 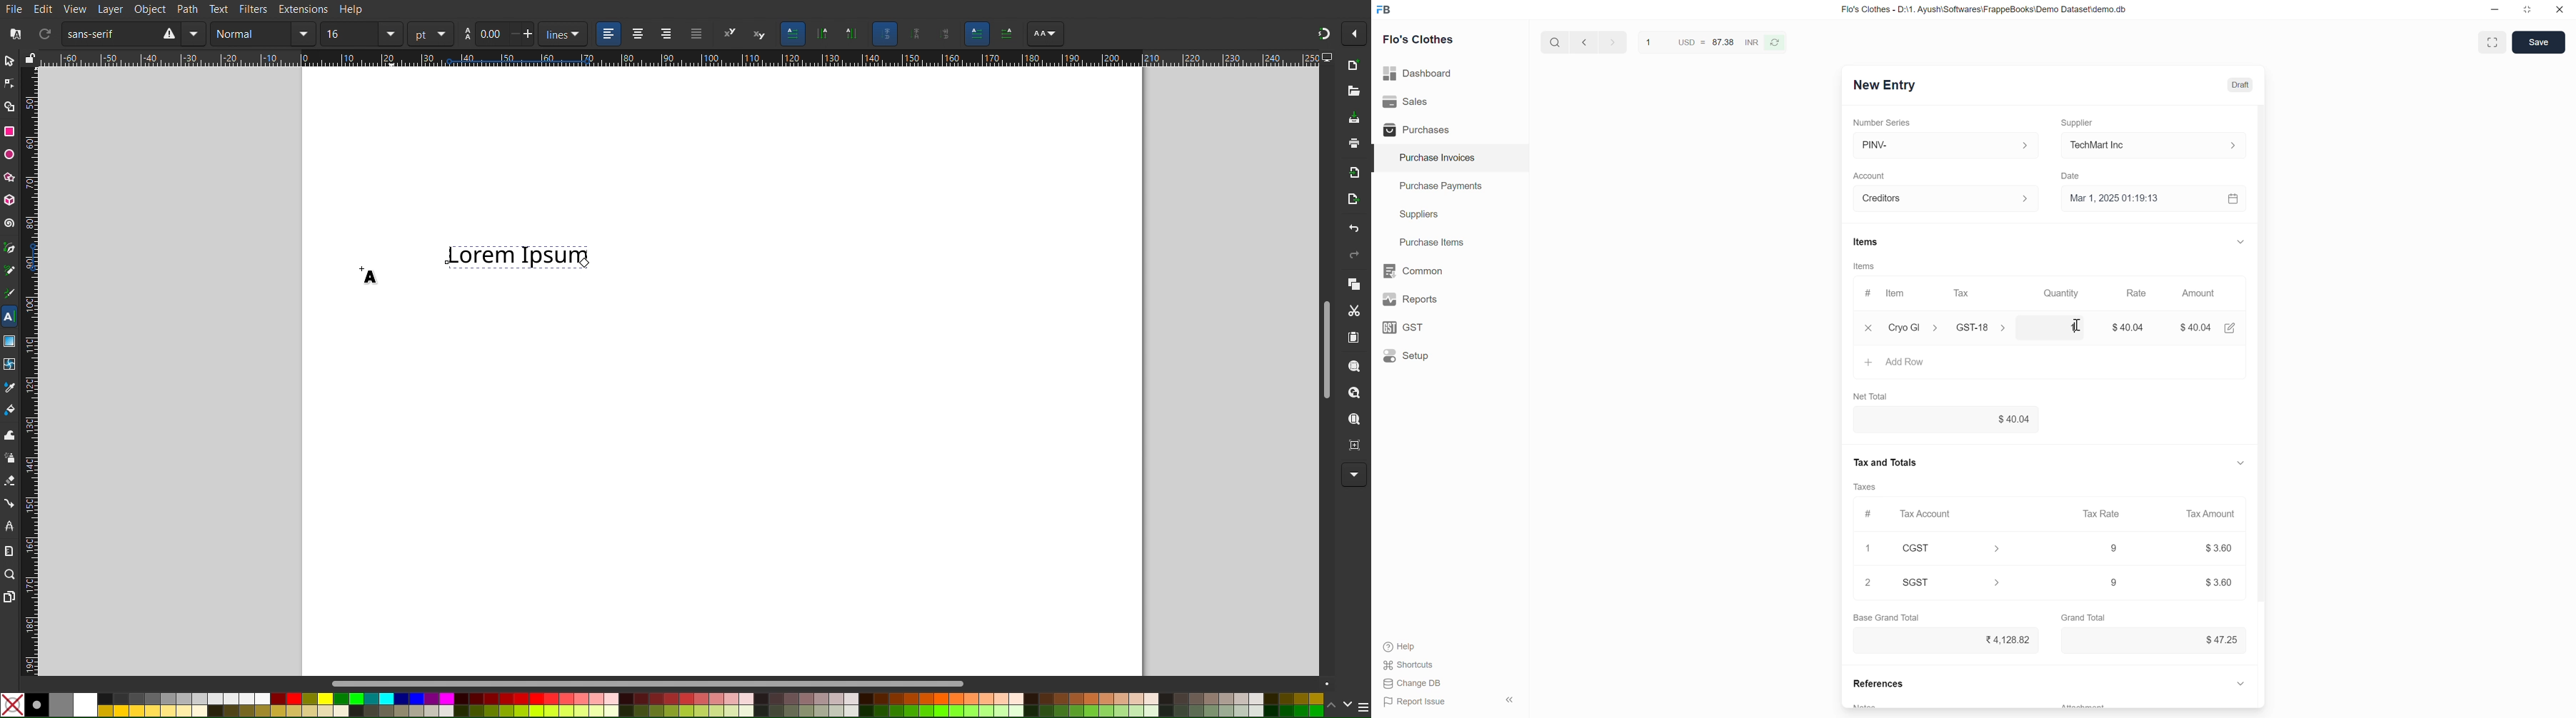 I want to click on Supplier, so click(x=2082, y=119).